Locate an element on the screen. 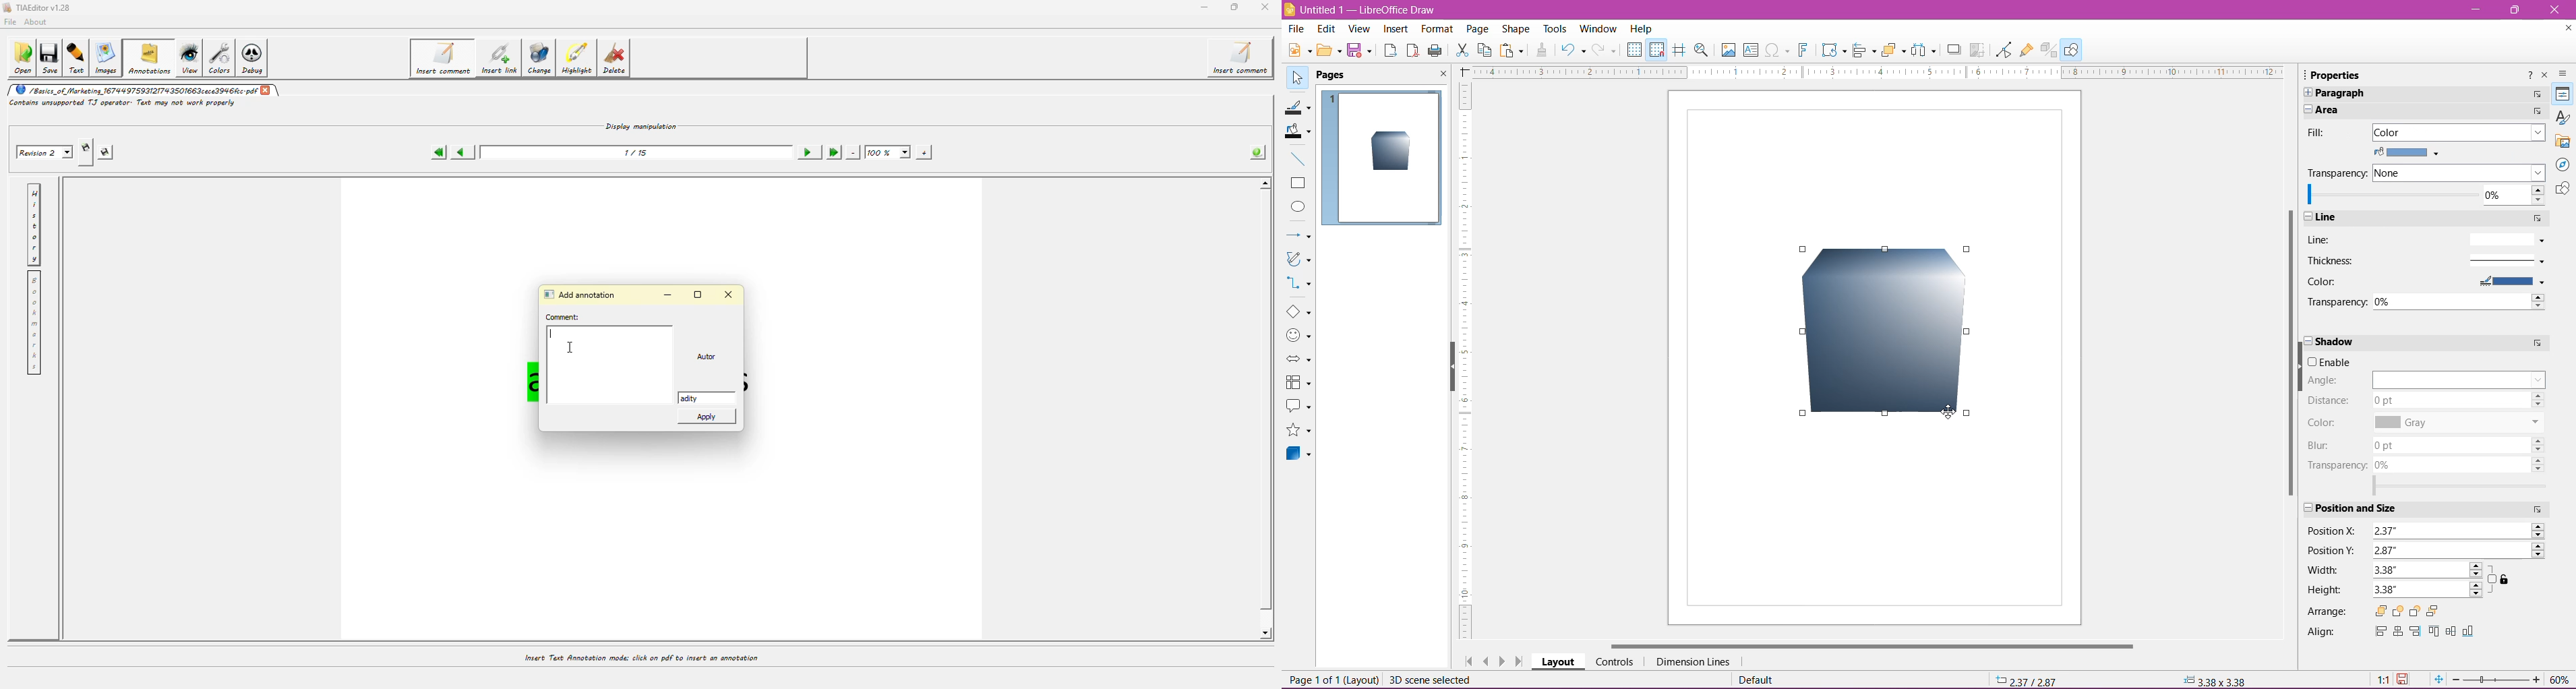  Transparency is located at coordinates (2334, 301).